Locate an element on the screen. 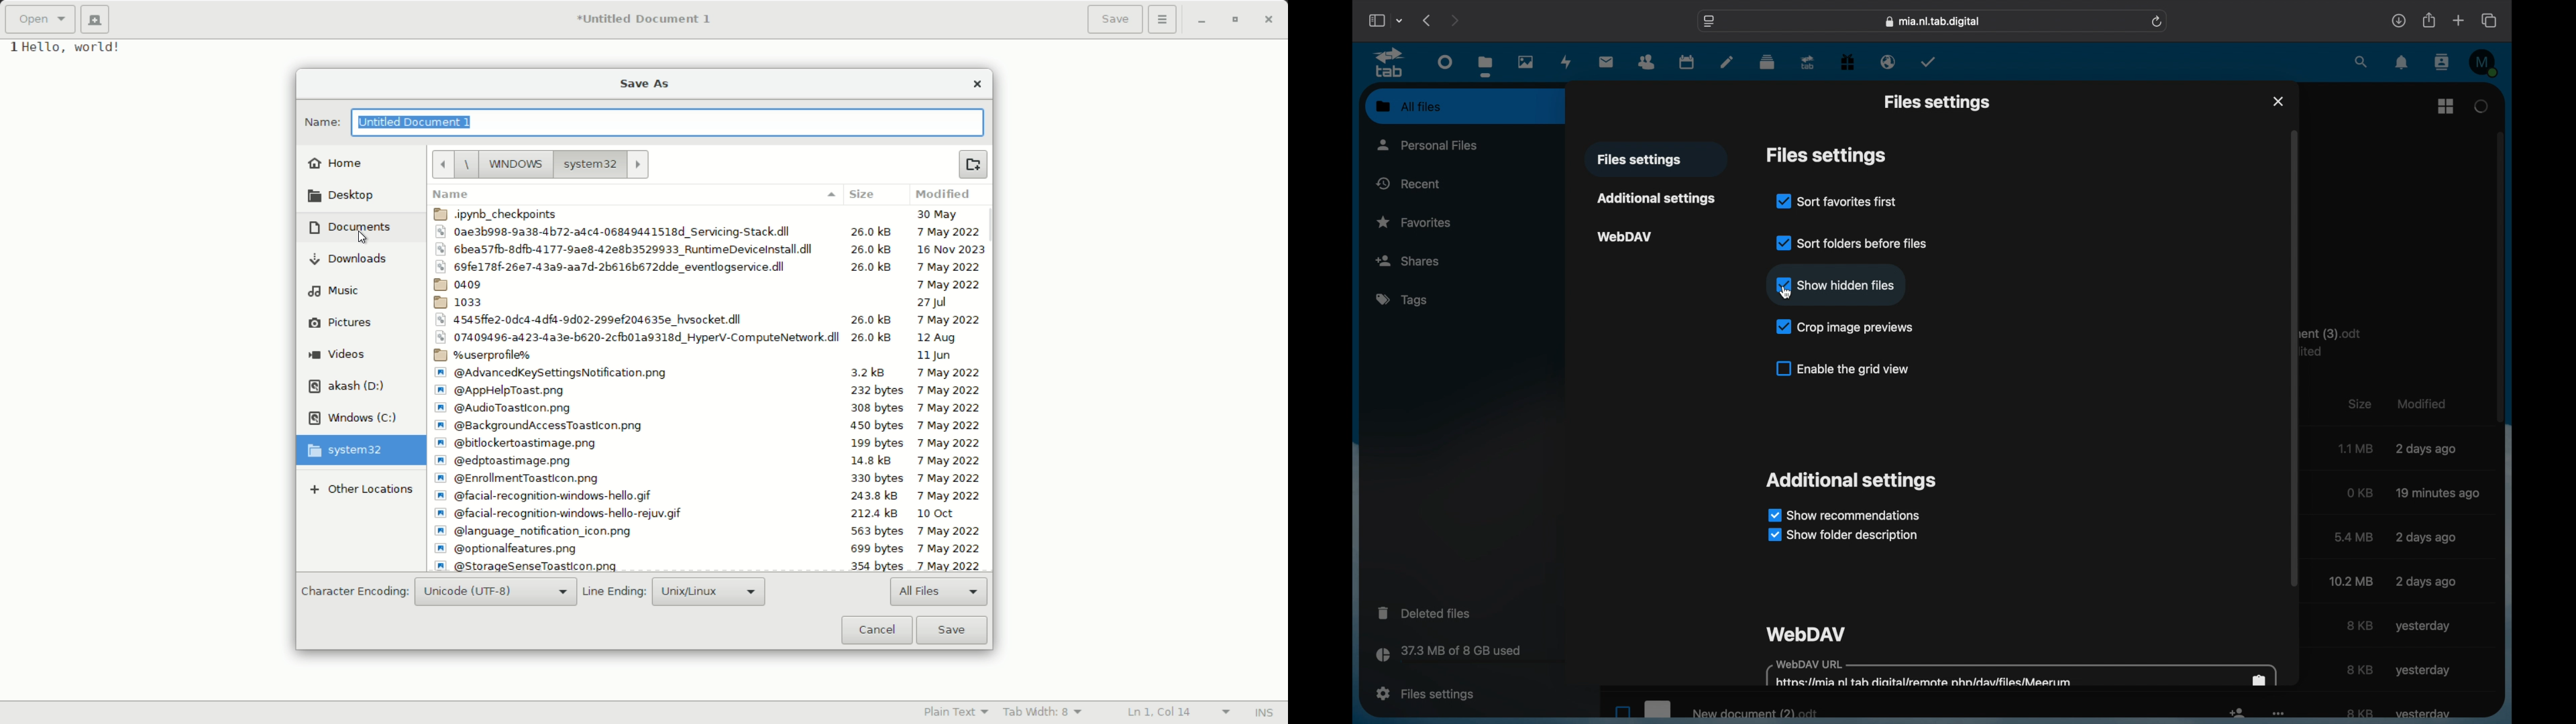 This screenshot has height=728, width=2576. File is located at coordinates (709, 390).